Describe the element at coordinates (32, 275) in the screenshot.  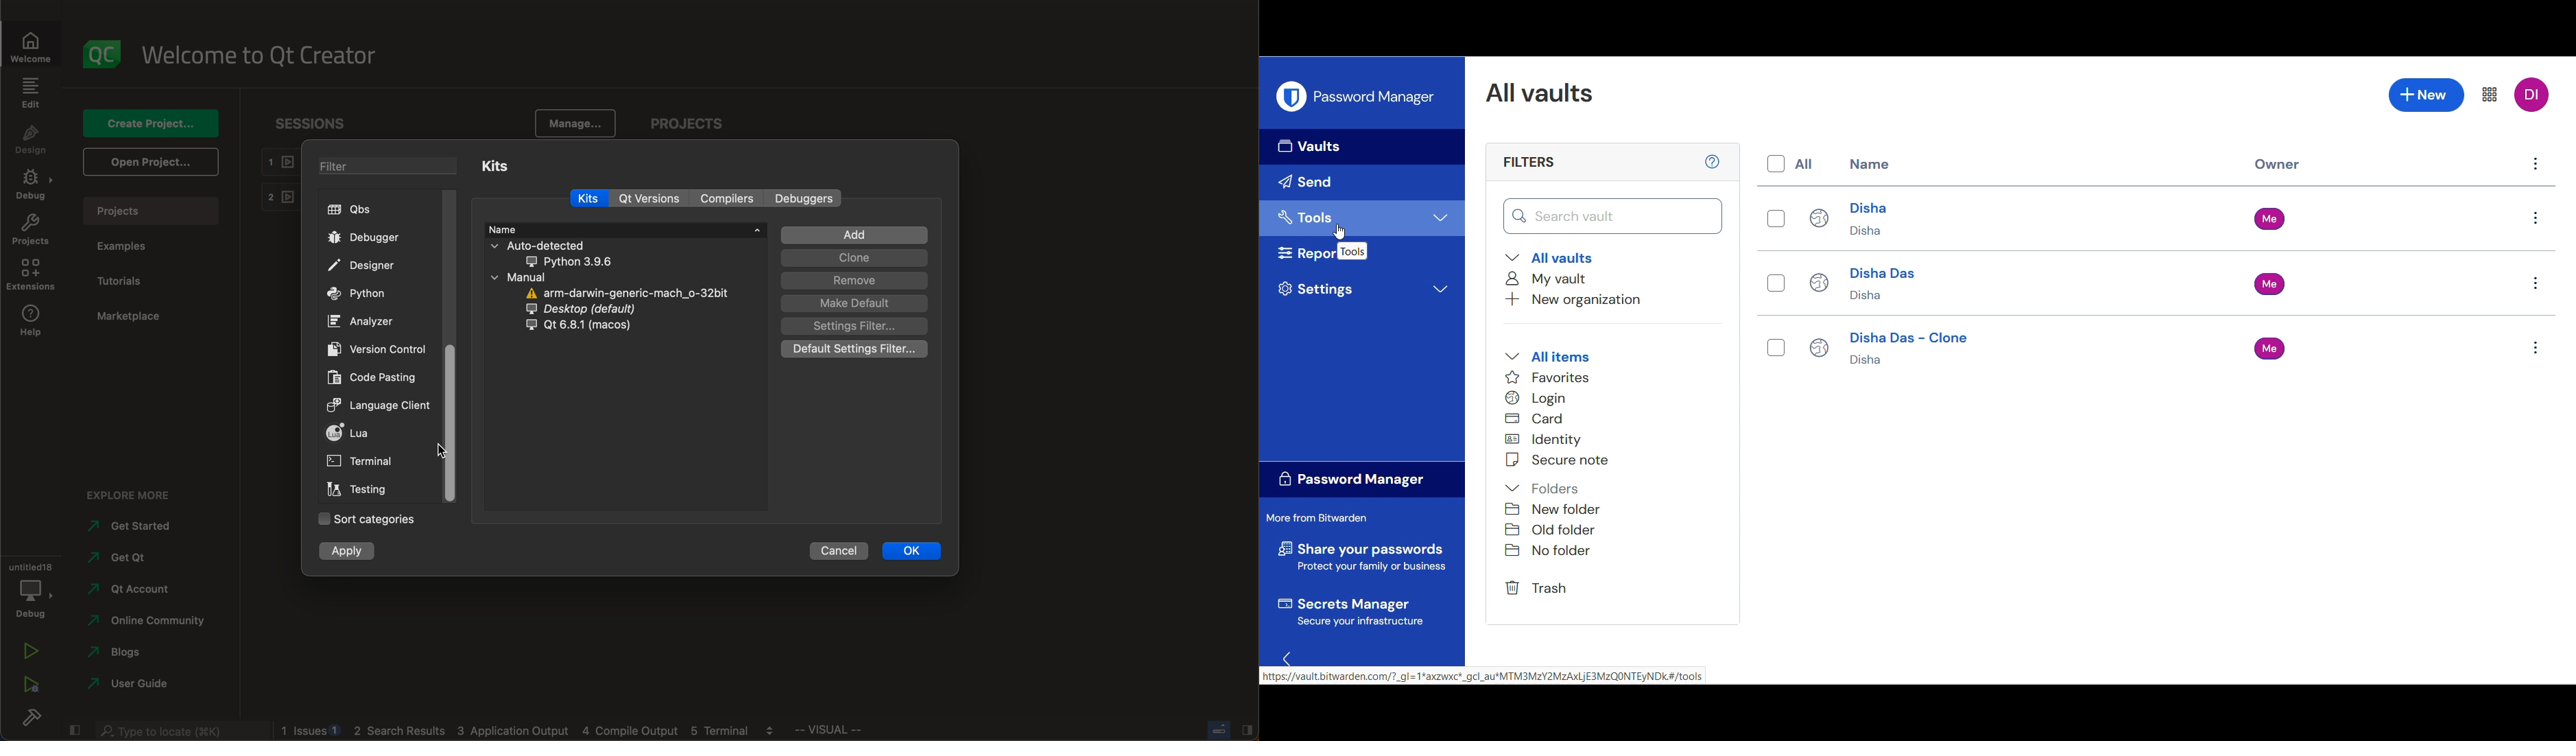
I see `extensions` at that location.